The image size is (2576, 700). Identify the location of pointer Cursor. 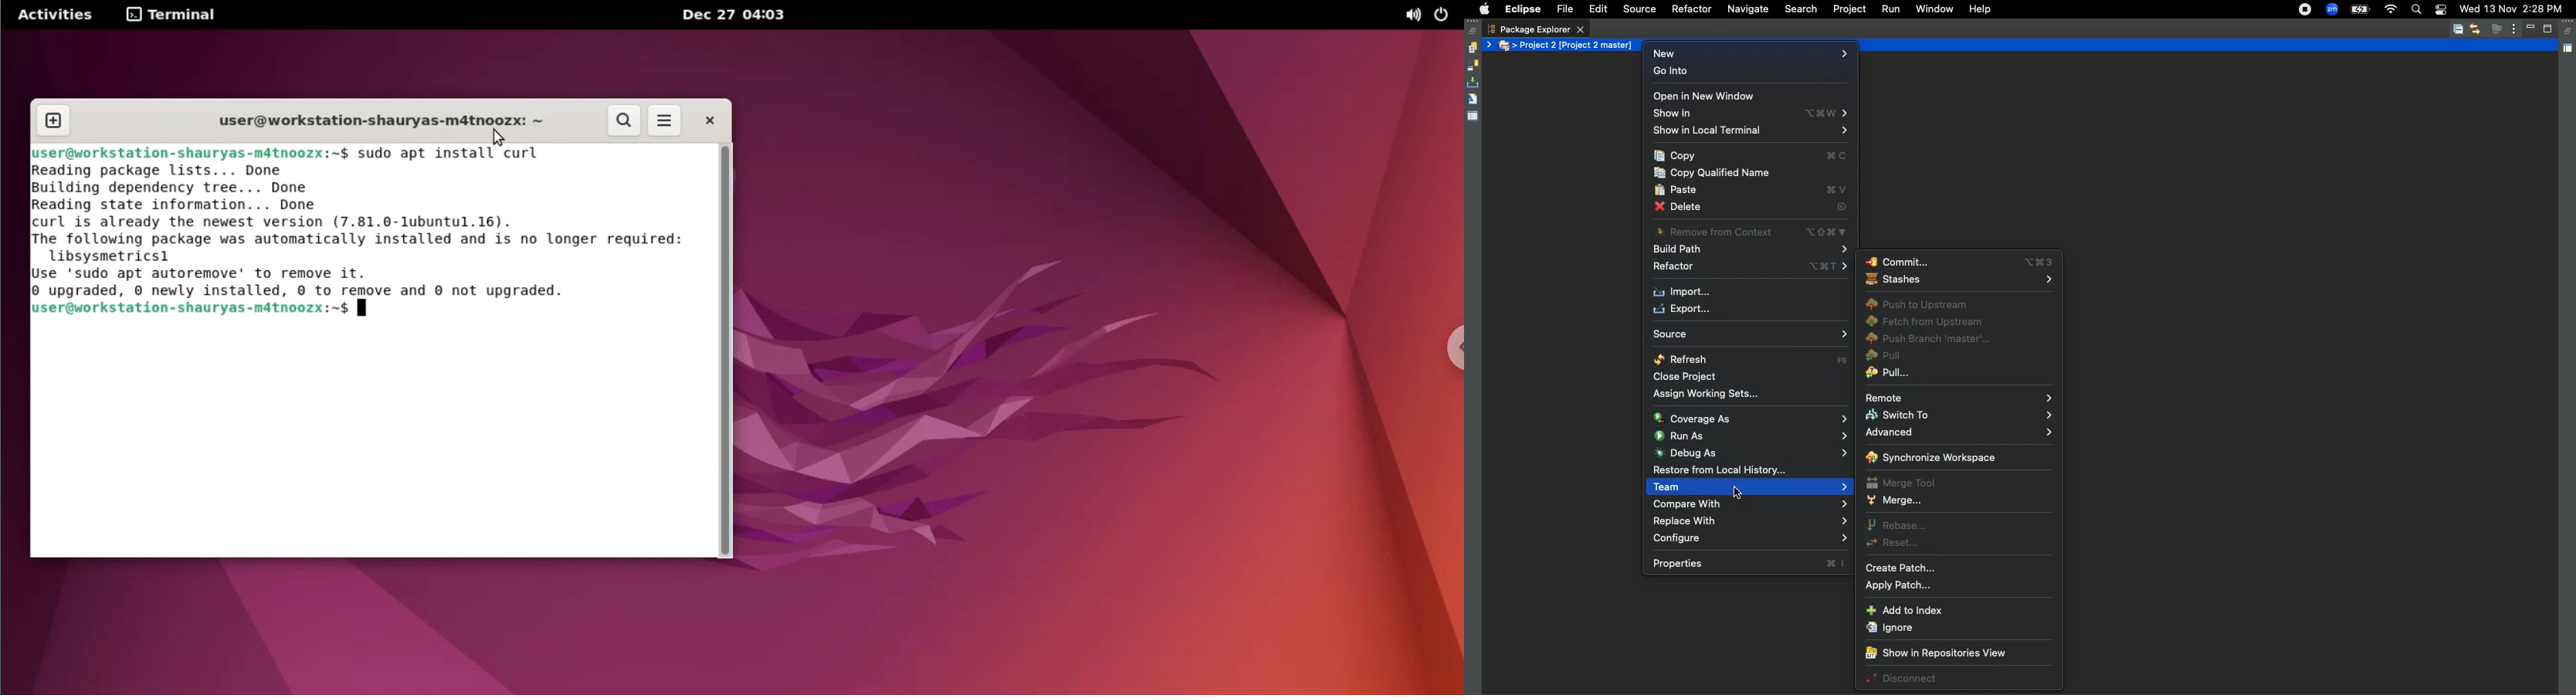
(1737, 493).